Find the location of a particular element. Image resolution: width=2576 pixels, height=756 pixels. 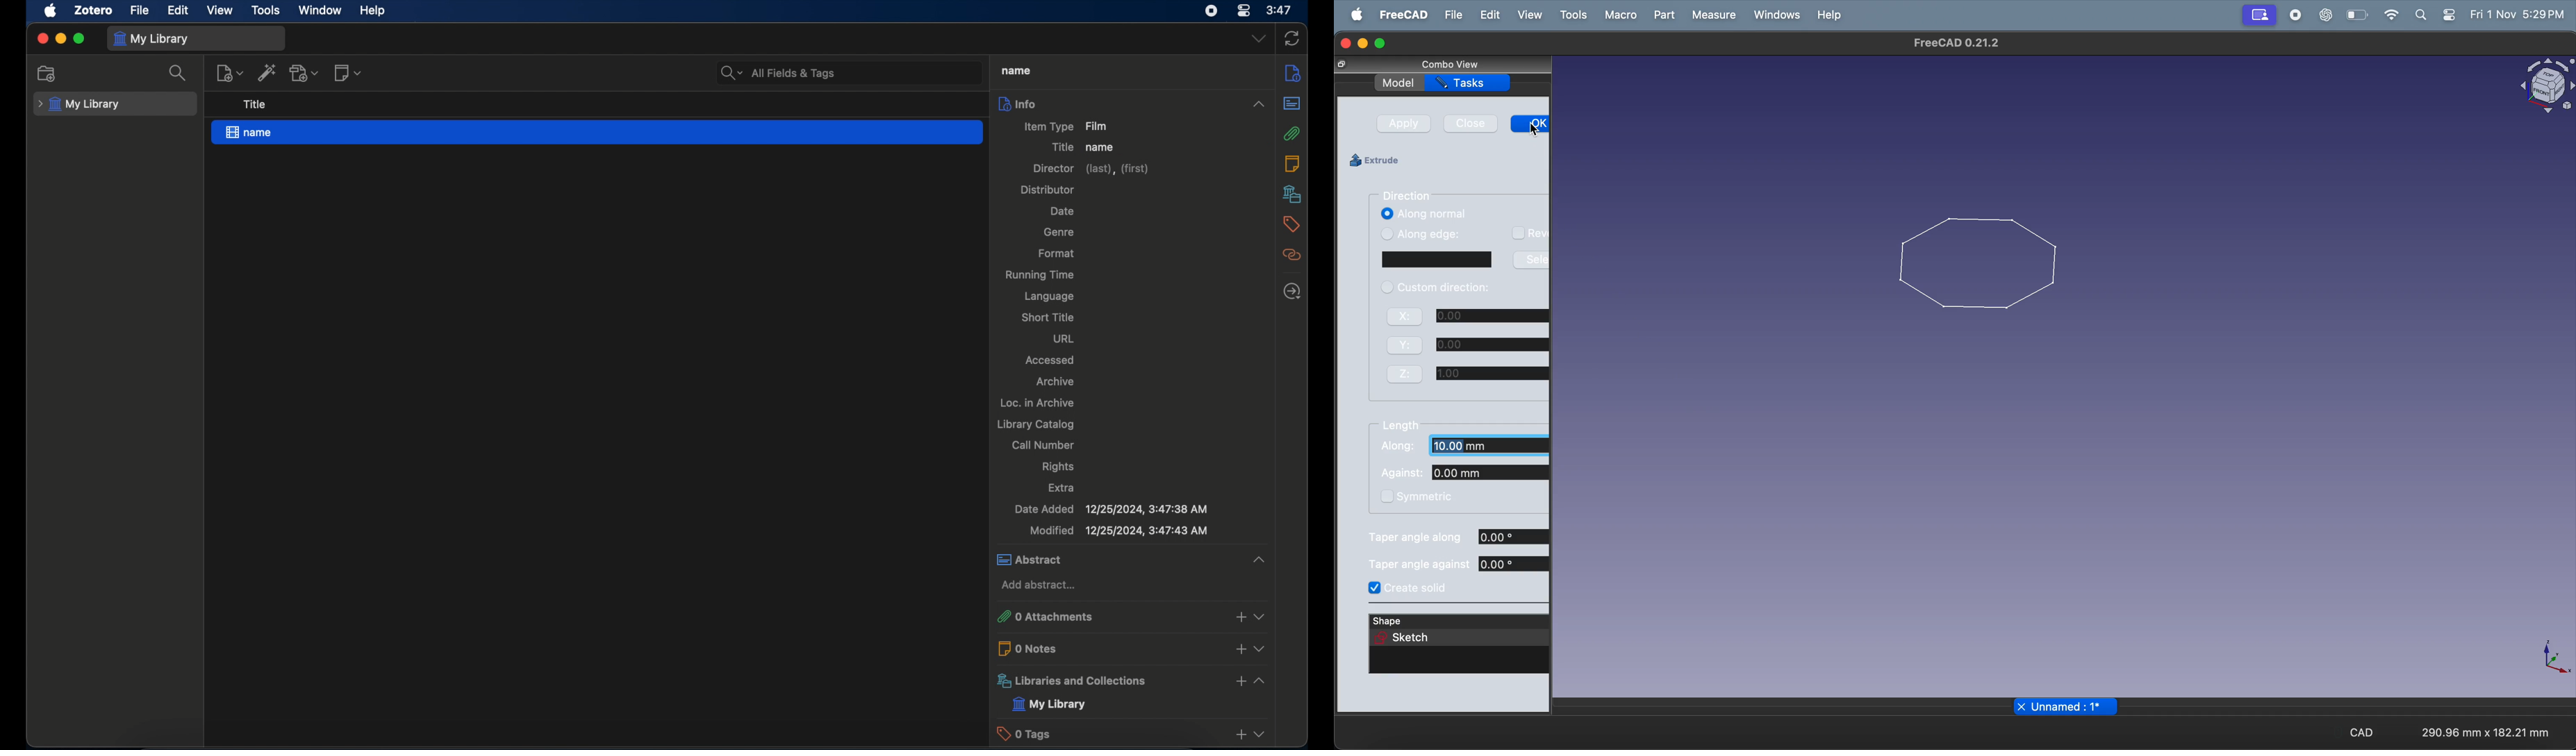

along is located at coordinates (1466, 448).